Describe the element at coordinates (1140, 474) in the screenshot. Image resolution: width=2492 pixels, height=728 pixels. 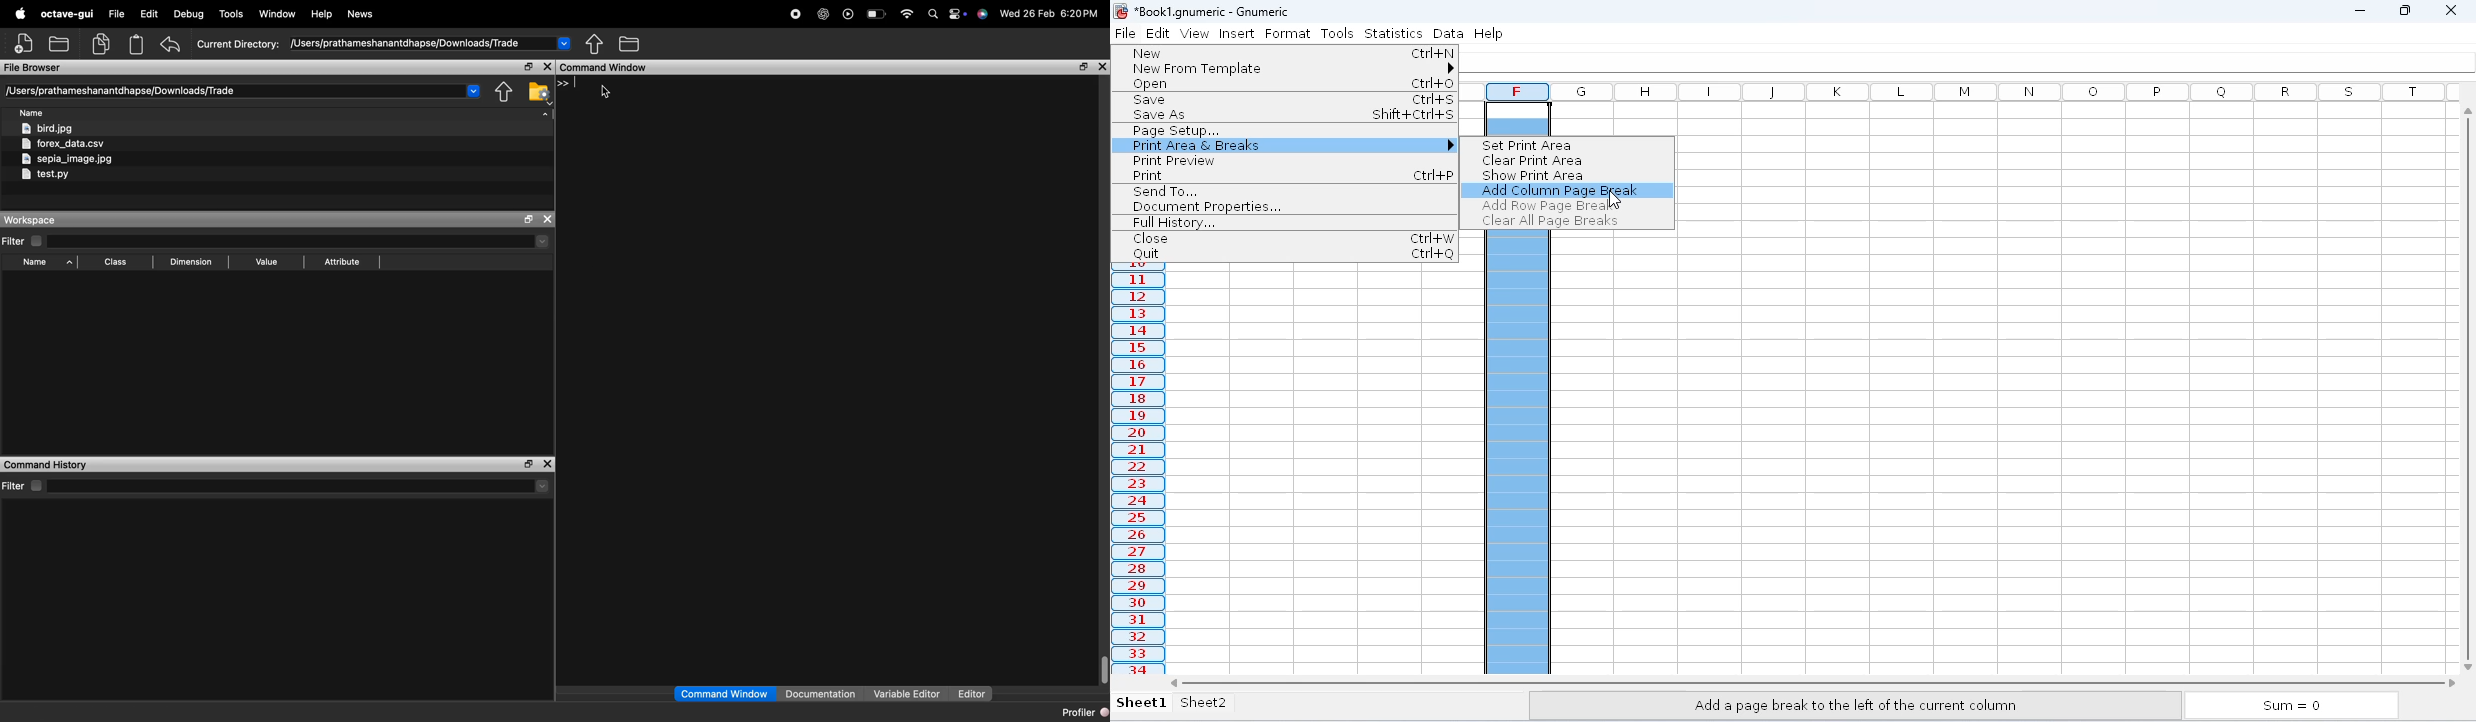
I see `selected column` at that location.